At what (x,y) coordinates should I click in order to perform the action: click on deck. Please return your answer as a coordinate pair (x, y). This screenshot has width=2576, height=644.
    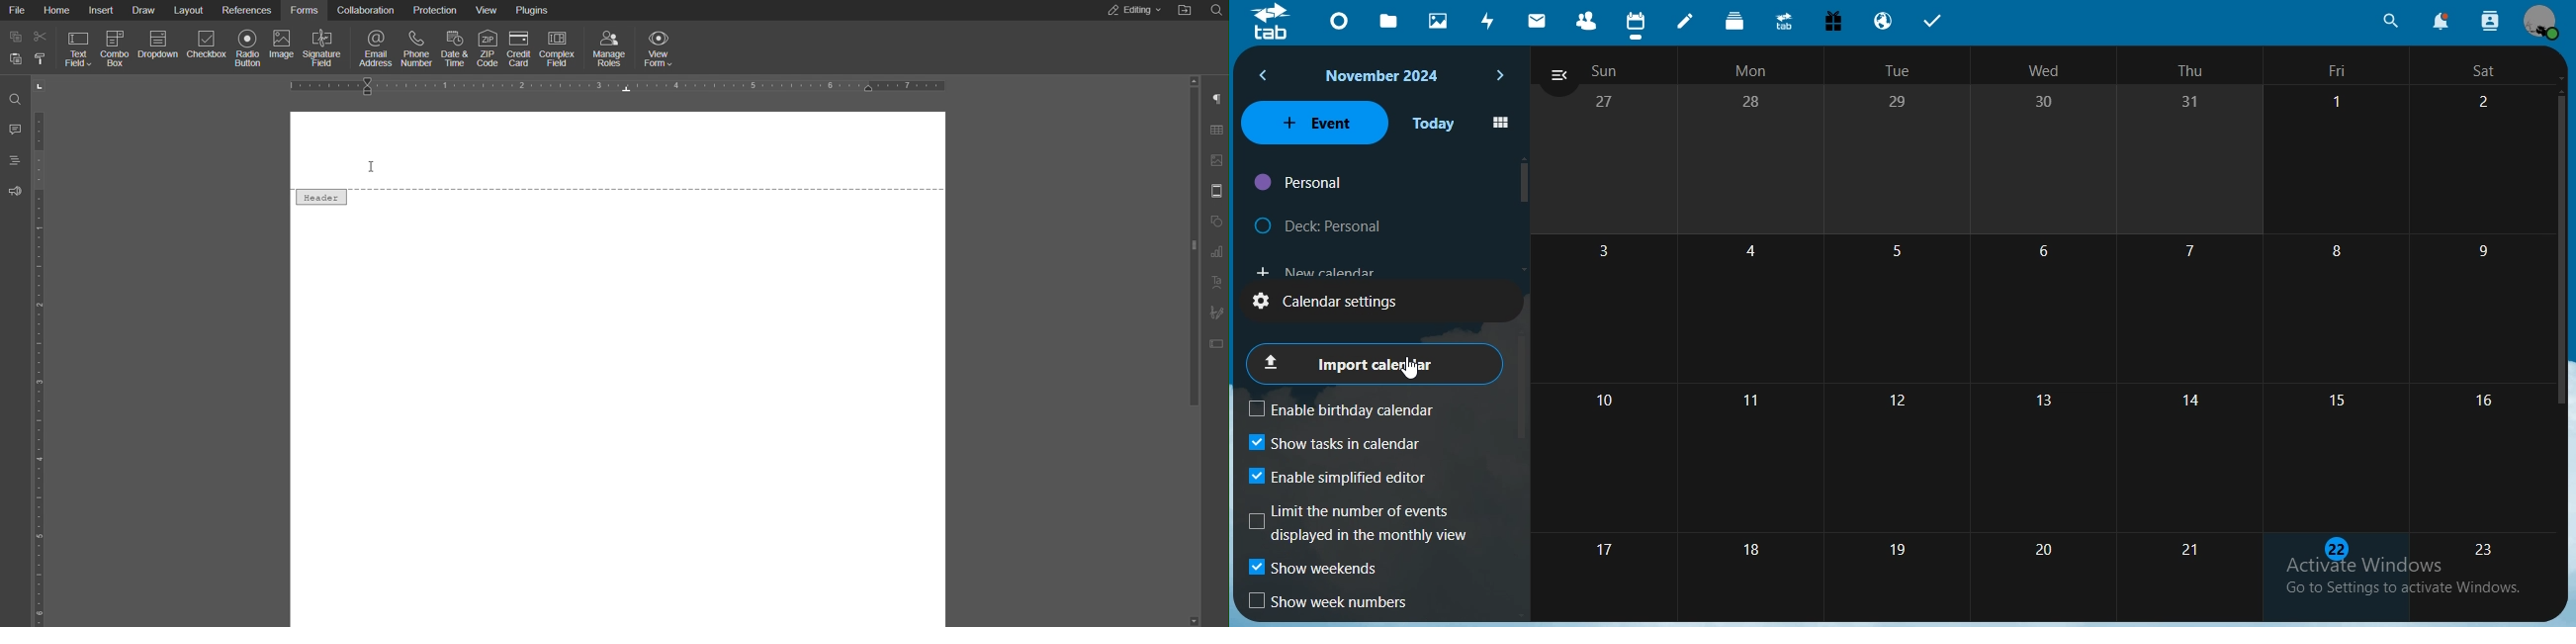
    Looking at the image, I should click on (1736, 21).